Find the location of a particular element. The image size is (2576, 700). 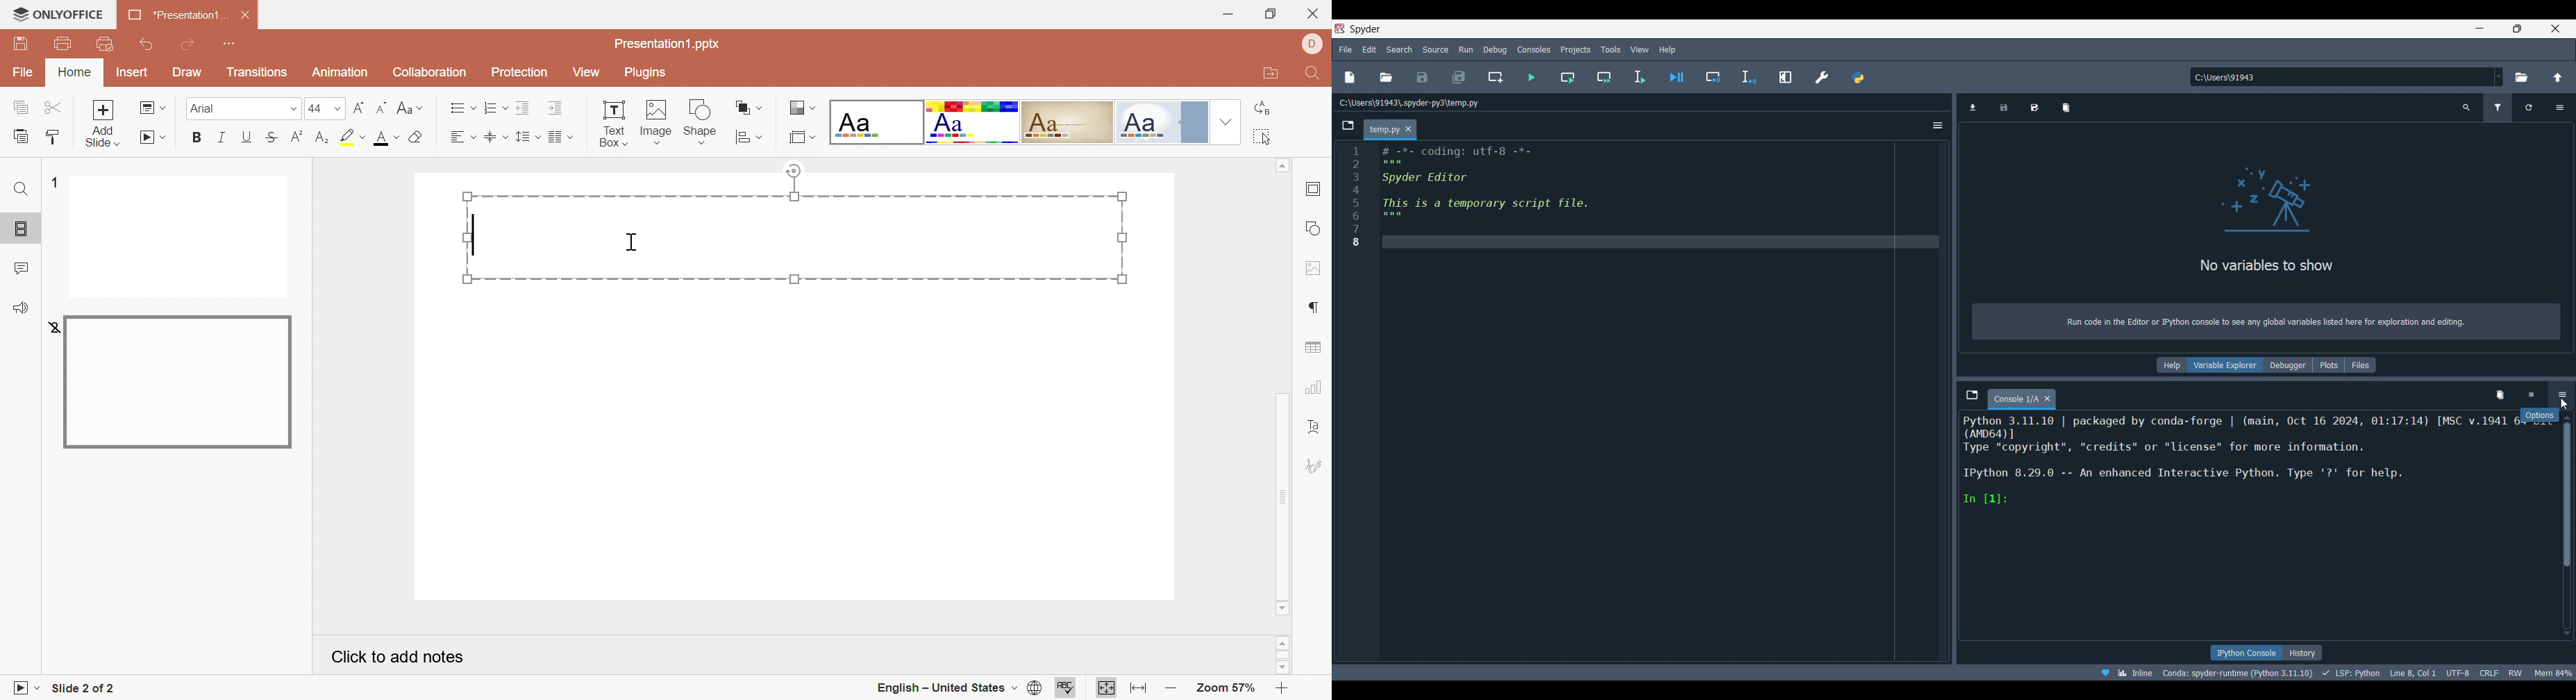

Slide 2 of 2 is located at coordinates (86, 688).